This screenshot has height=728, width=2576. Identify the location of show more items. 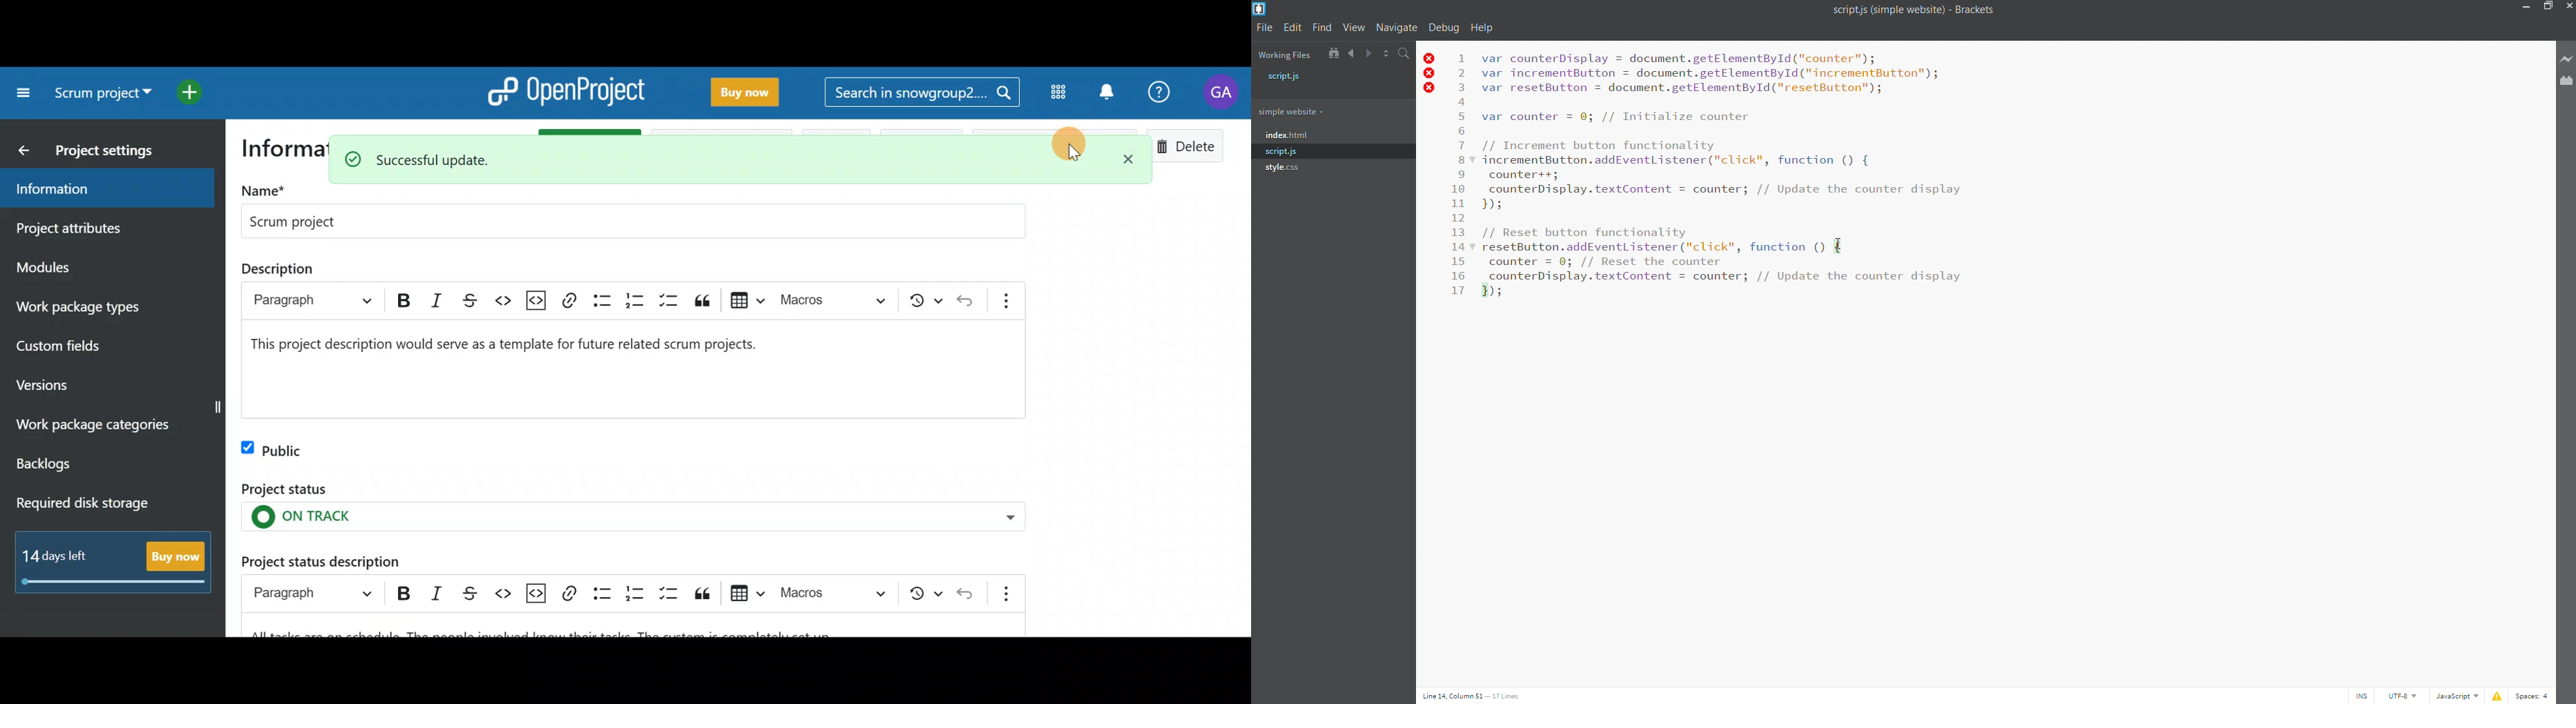
(1007, 301).